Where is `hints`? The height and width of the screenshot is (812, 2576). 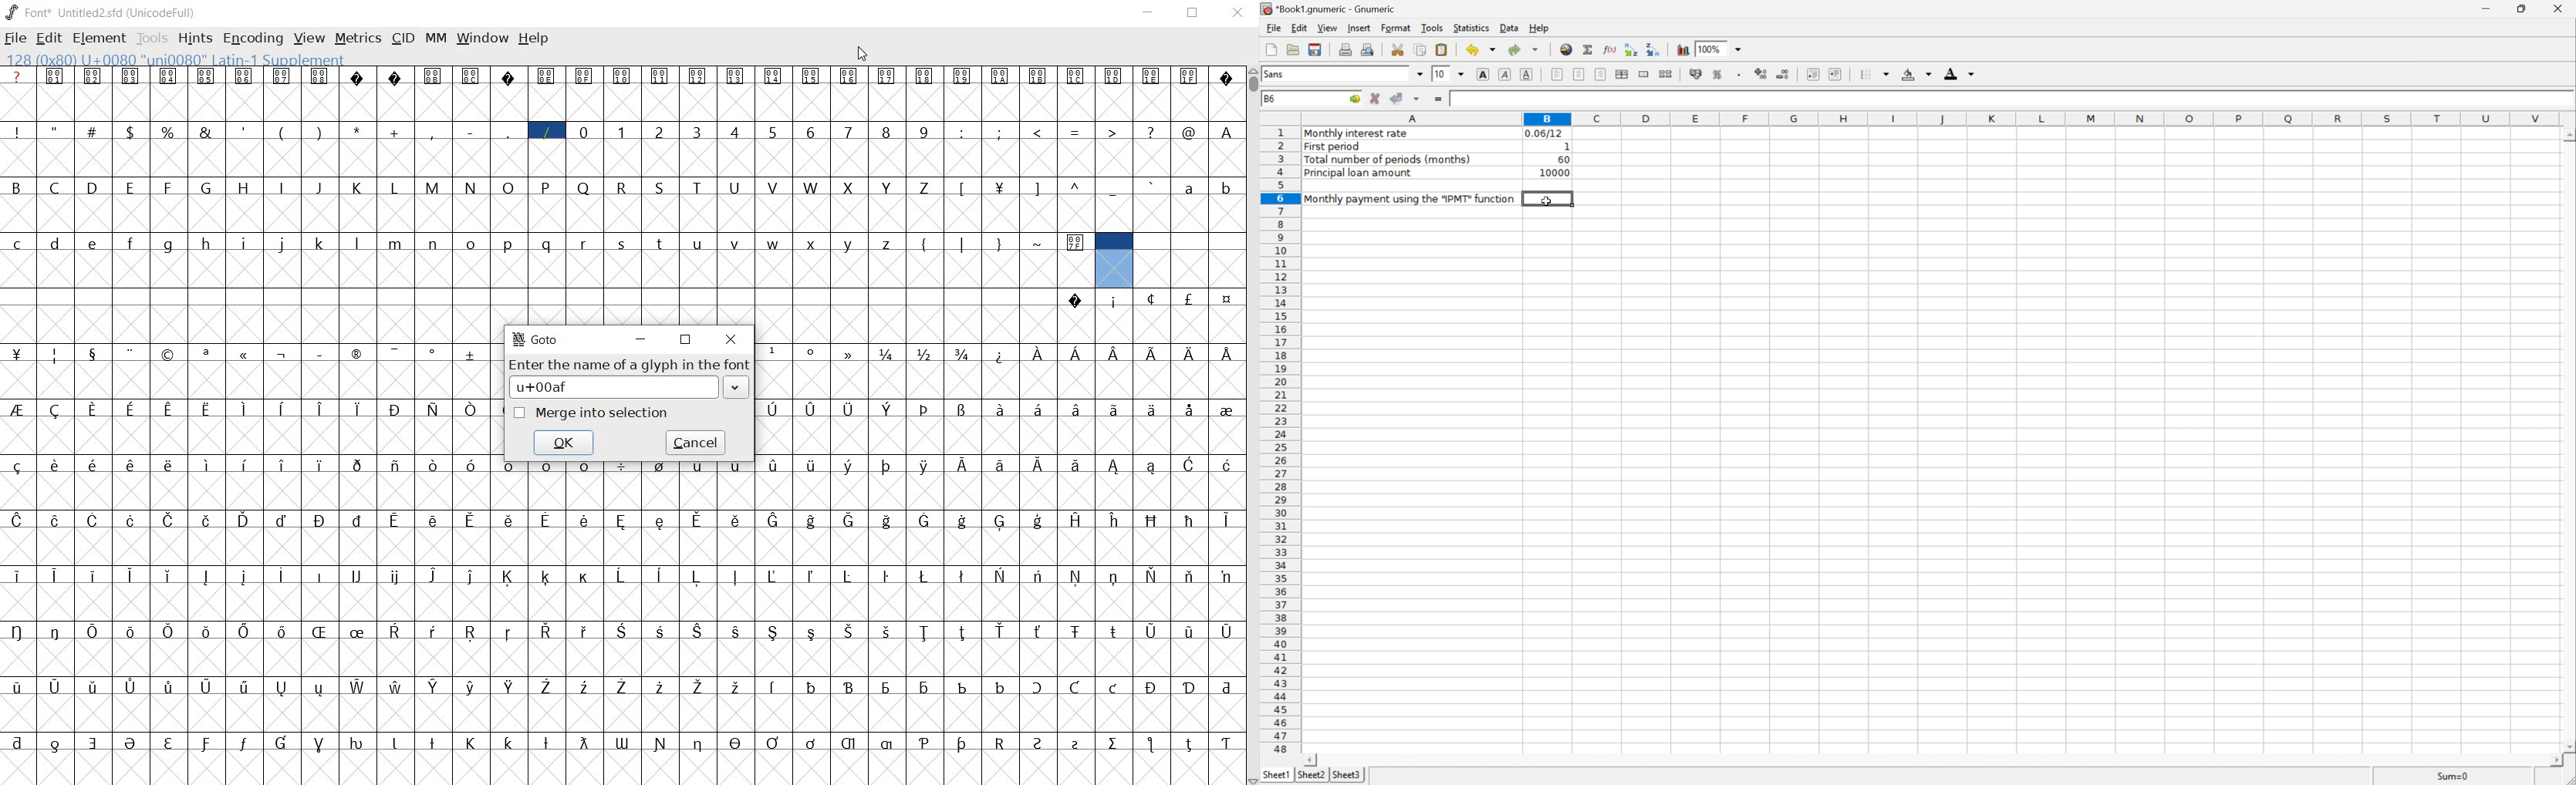
hints is located at coordinates (195, 39).